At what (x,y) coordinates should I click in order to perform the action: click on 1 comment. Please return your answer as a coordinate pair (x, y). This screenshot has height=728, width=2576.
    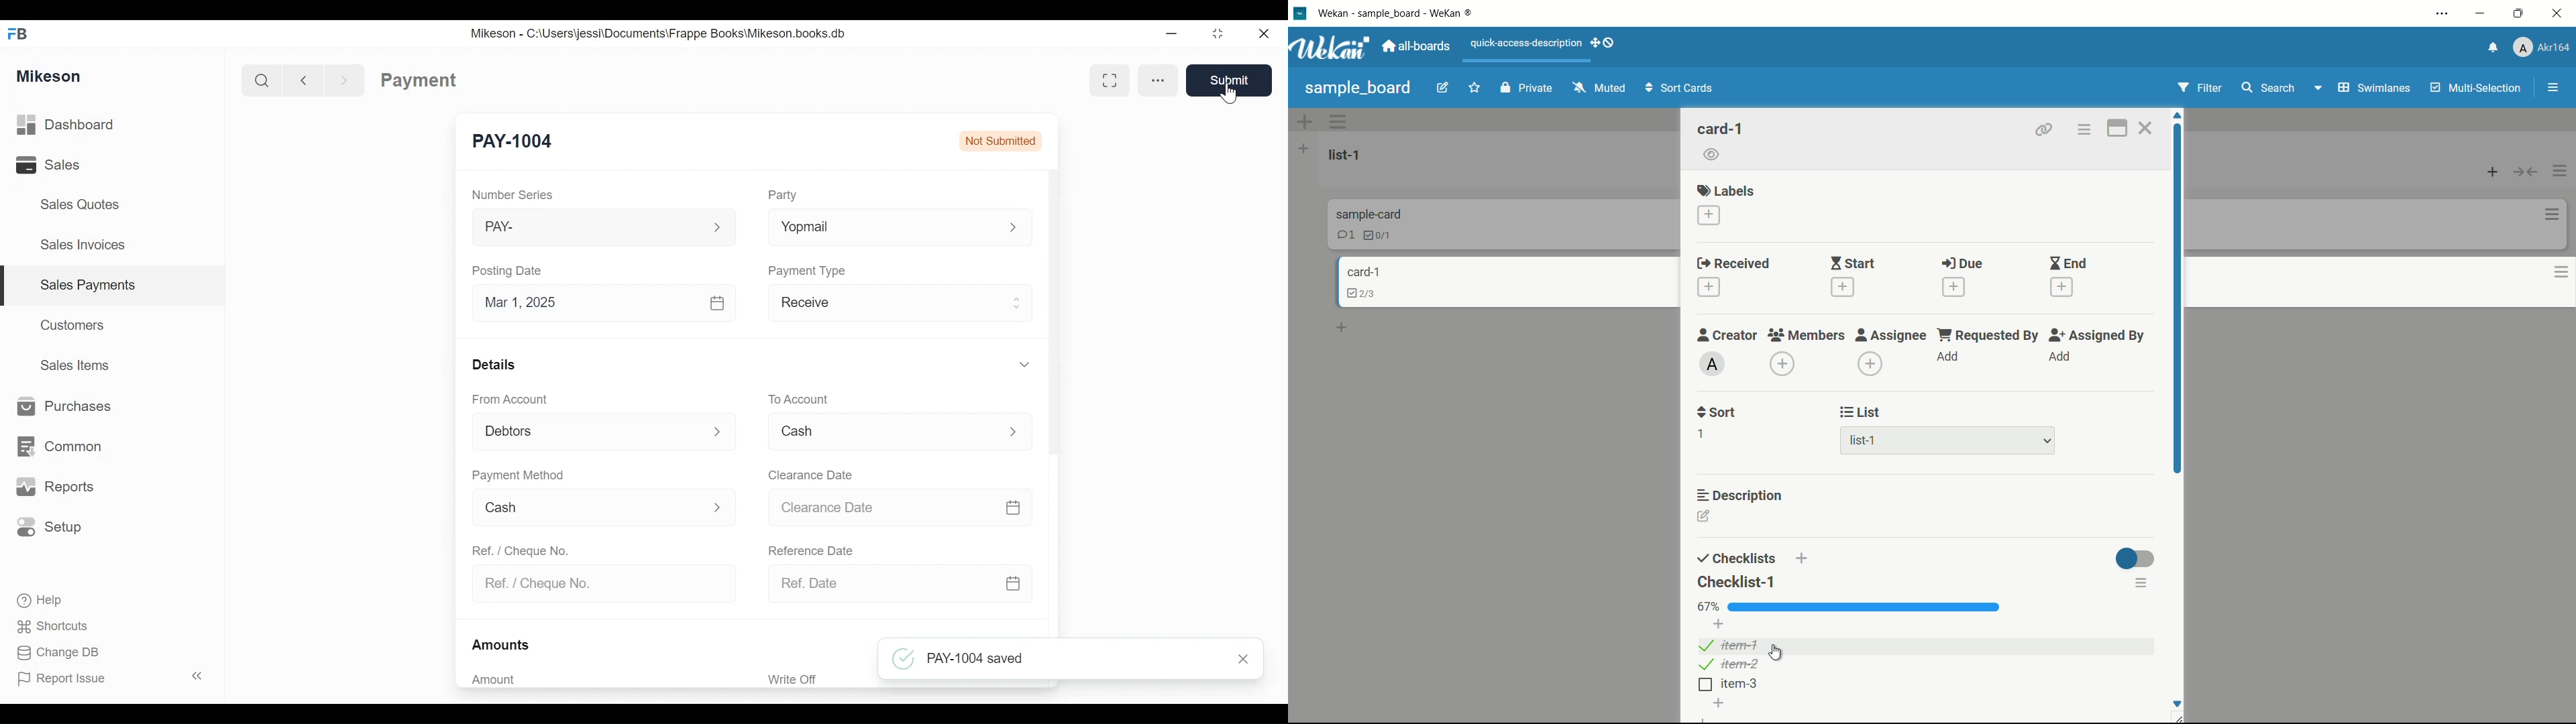
    Looking at the image, I should click on (1345, 235).